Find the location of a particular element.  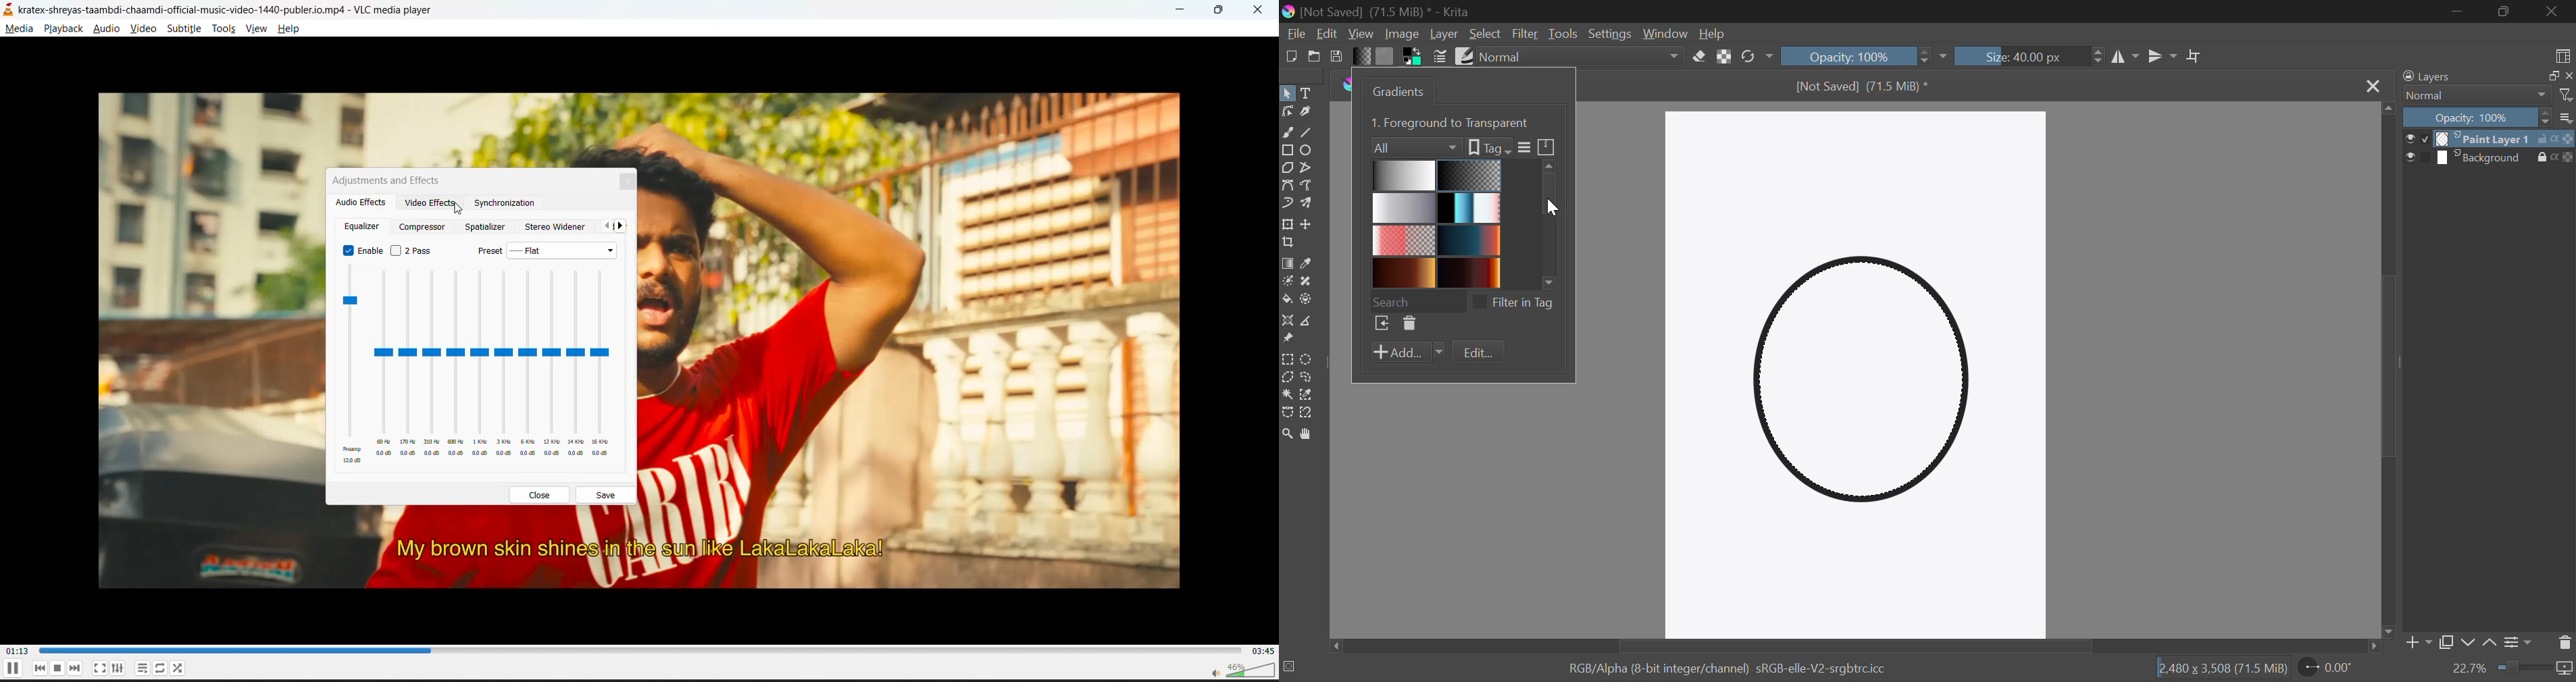

tools is located at coordinates (222, 30).